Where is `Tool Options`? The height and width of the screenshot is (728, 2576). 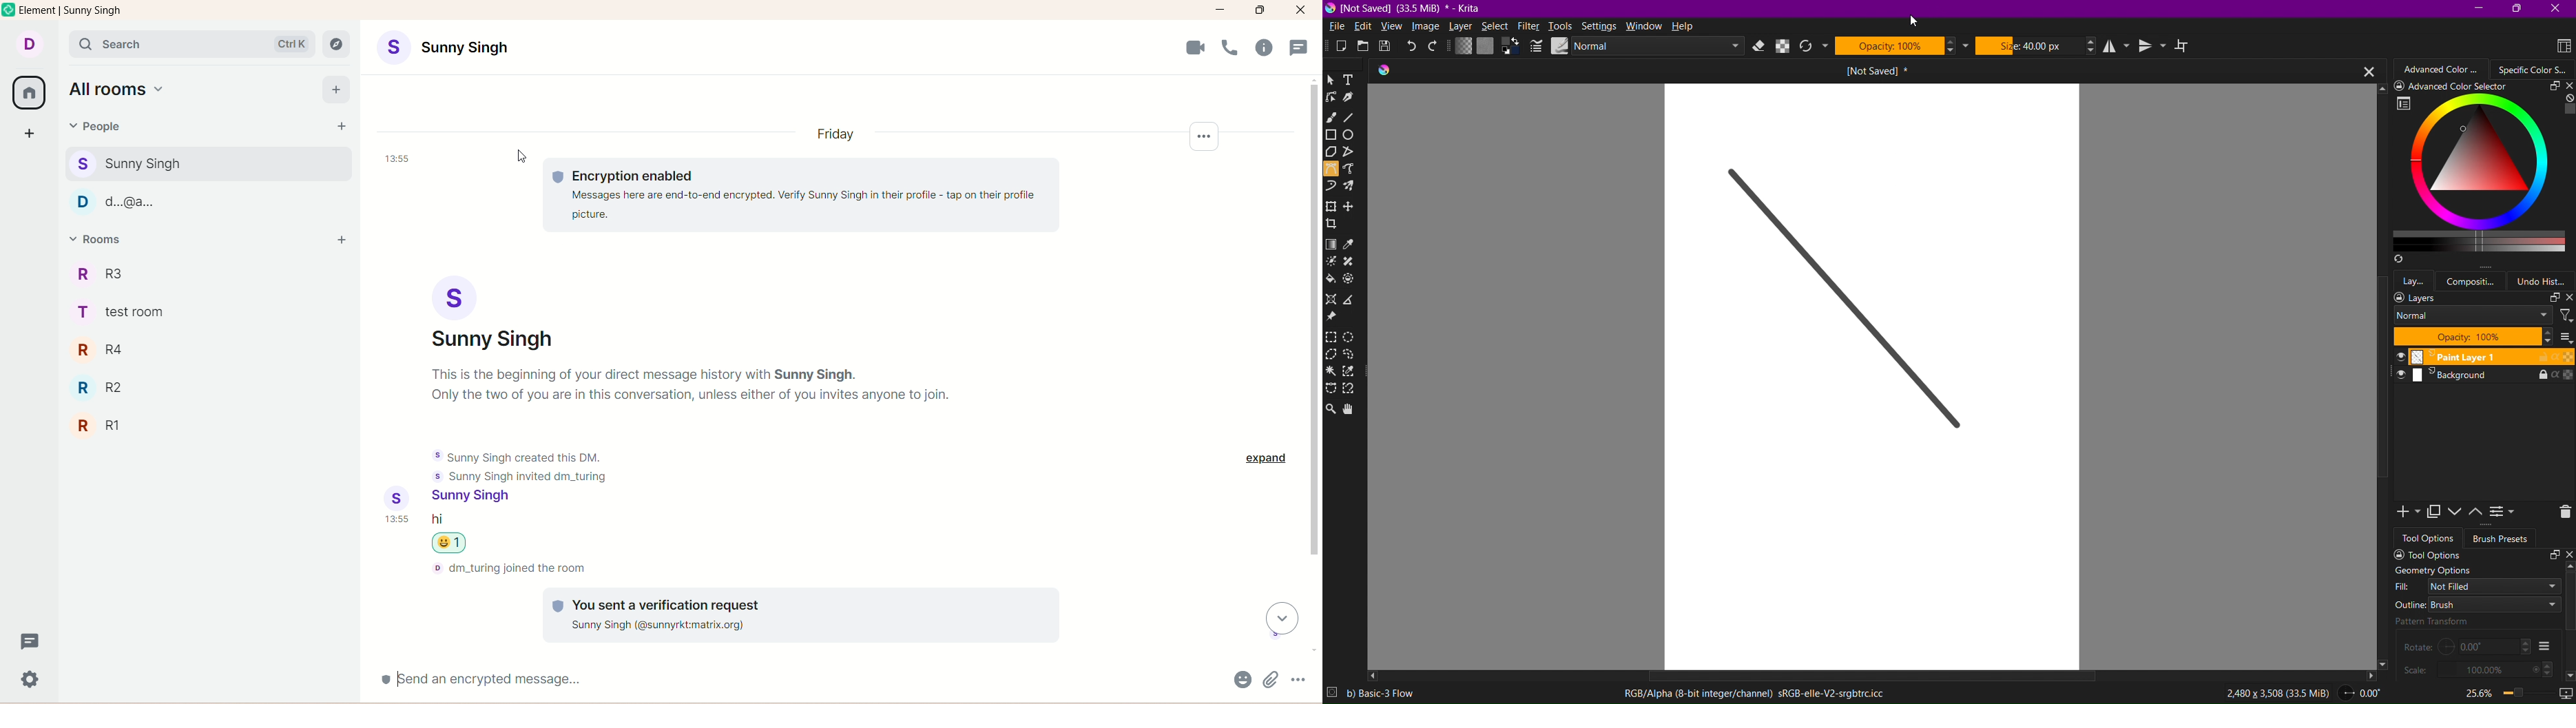
Tool Options is located at coordinates (2480, 554).